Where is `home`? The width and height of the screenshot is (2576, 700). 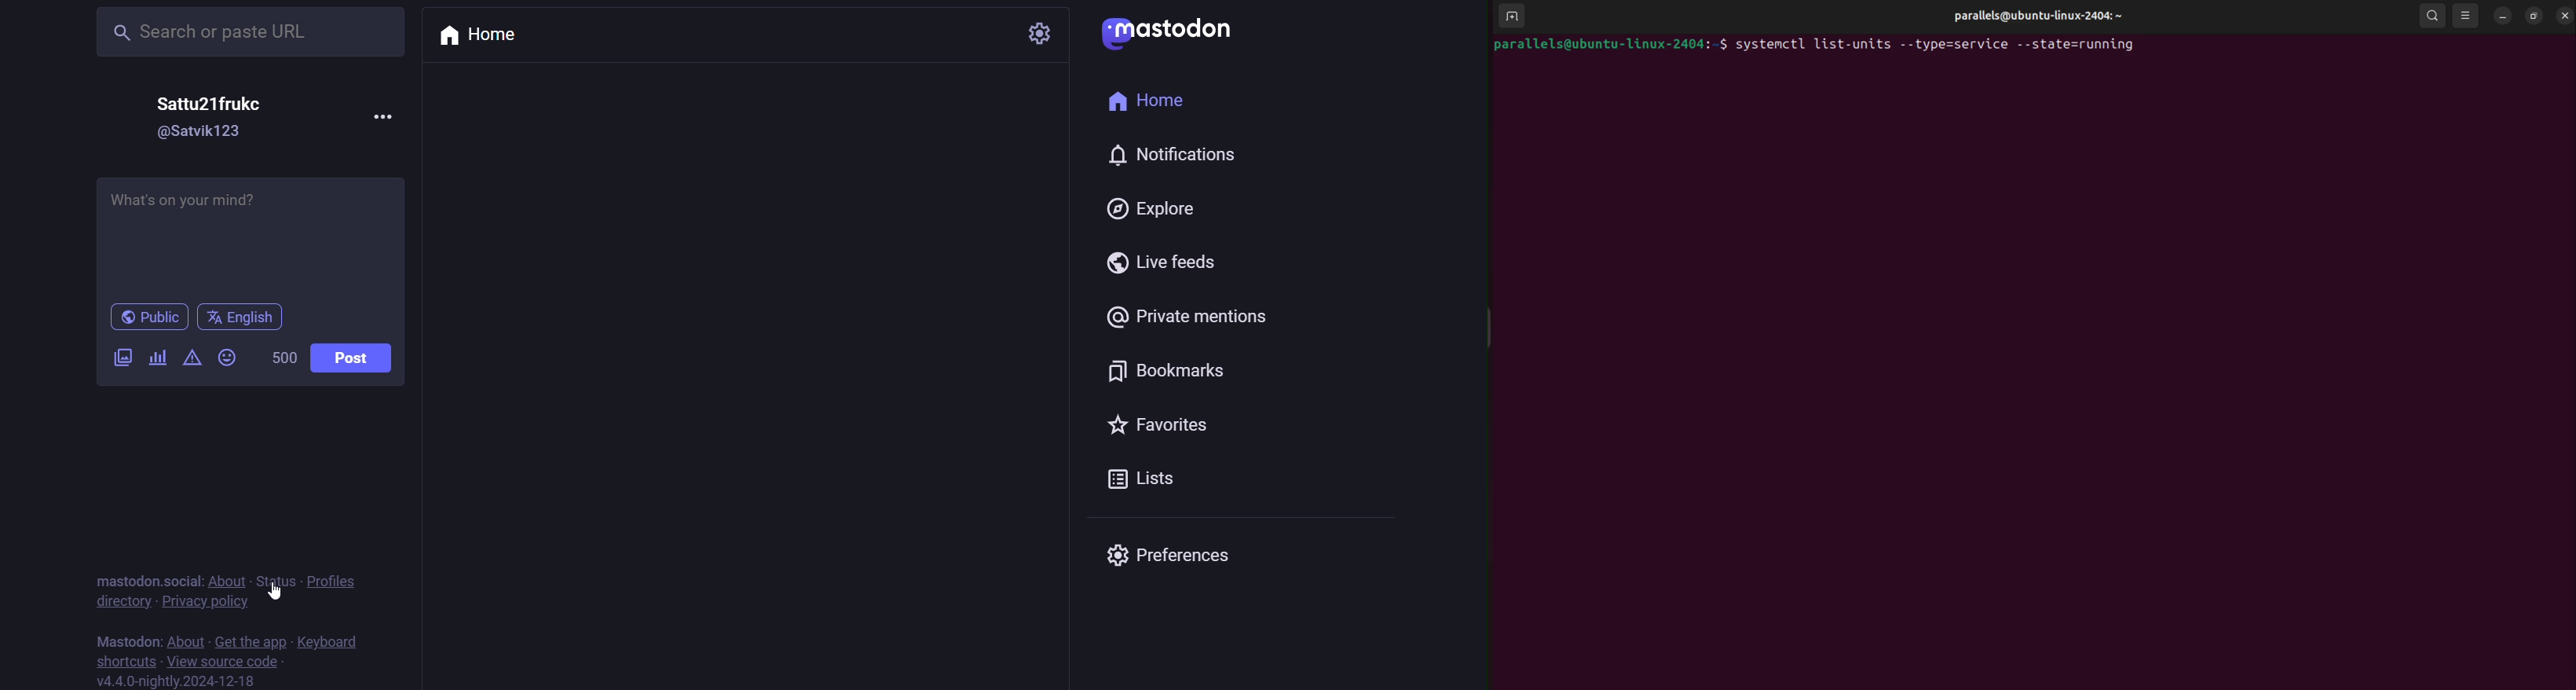
home is located at coordinates (1158, 97).